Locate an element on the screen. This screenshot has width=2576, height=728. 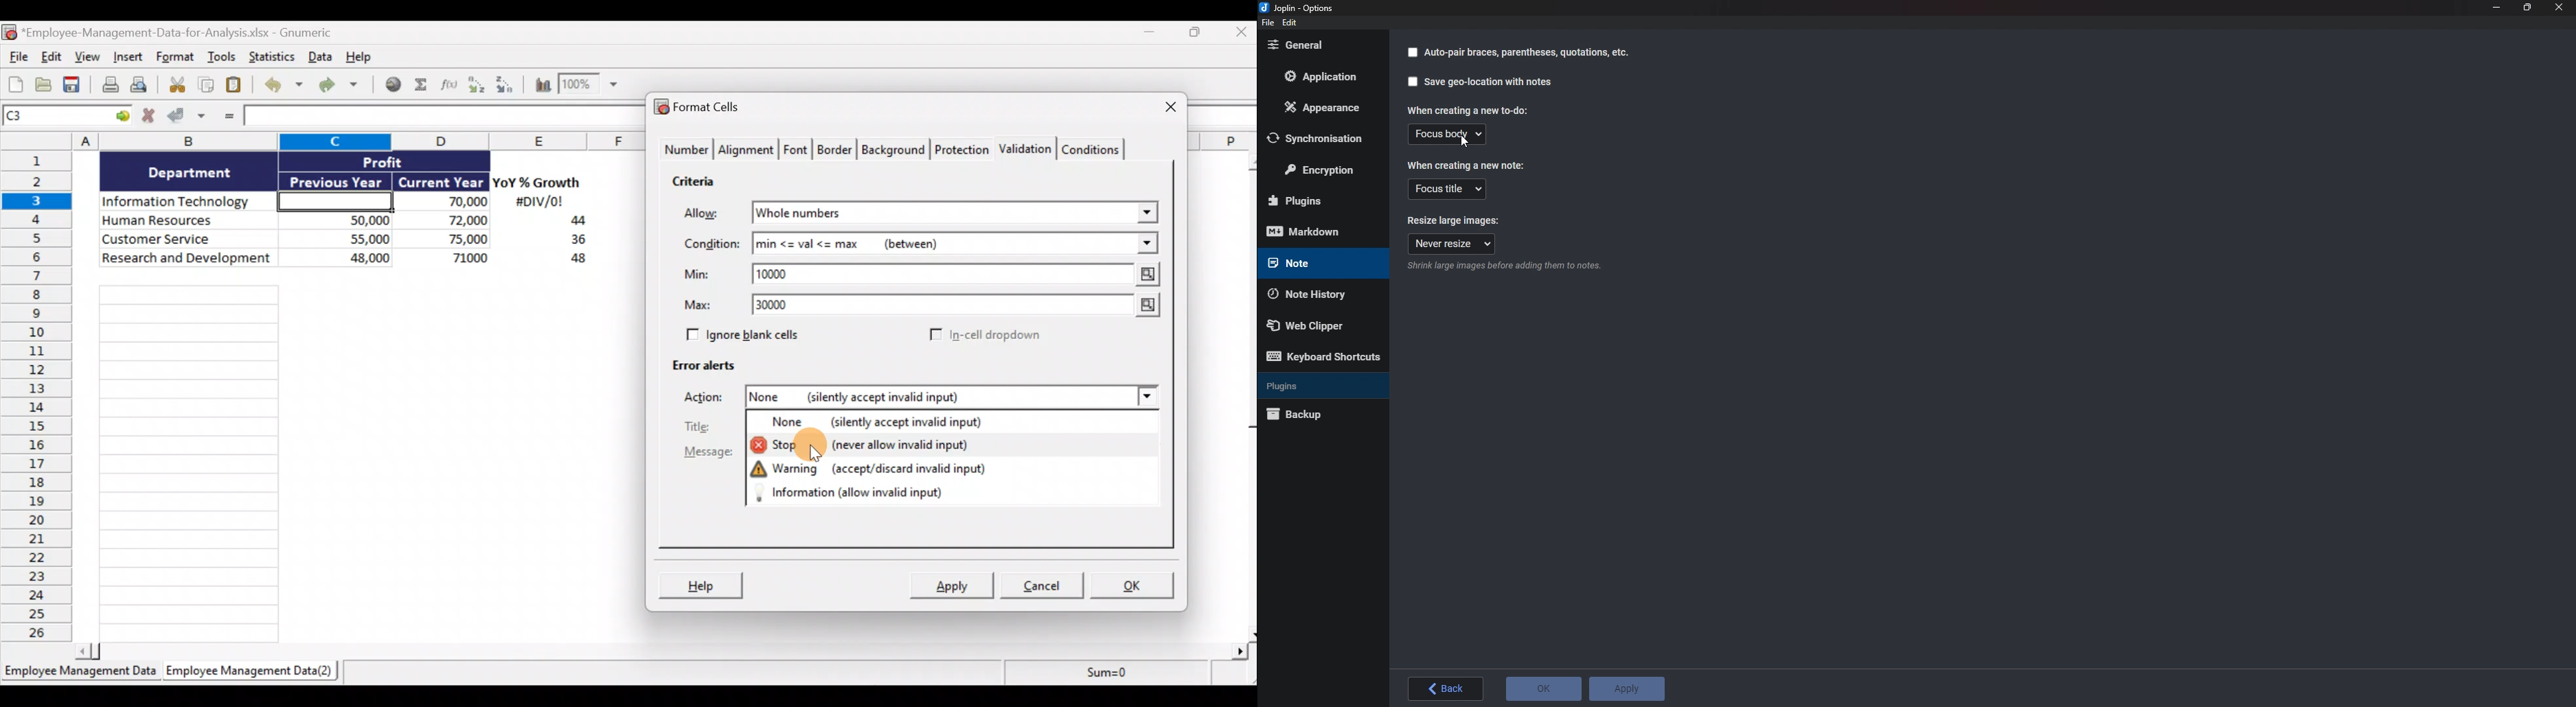
Keyboard shortcuts is located at coordinates (1323, 357).